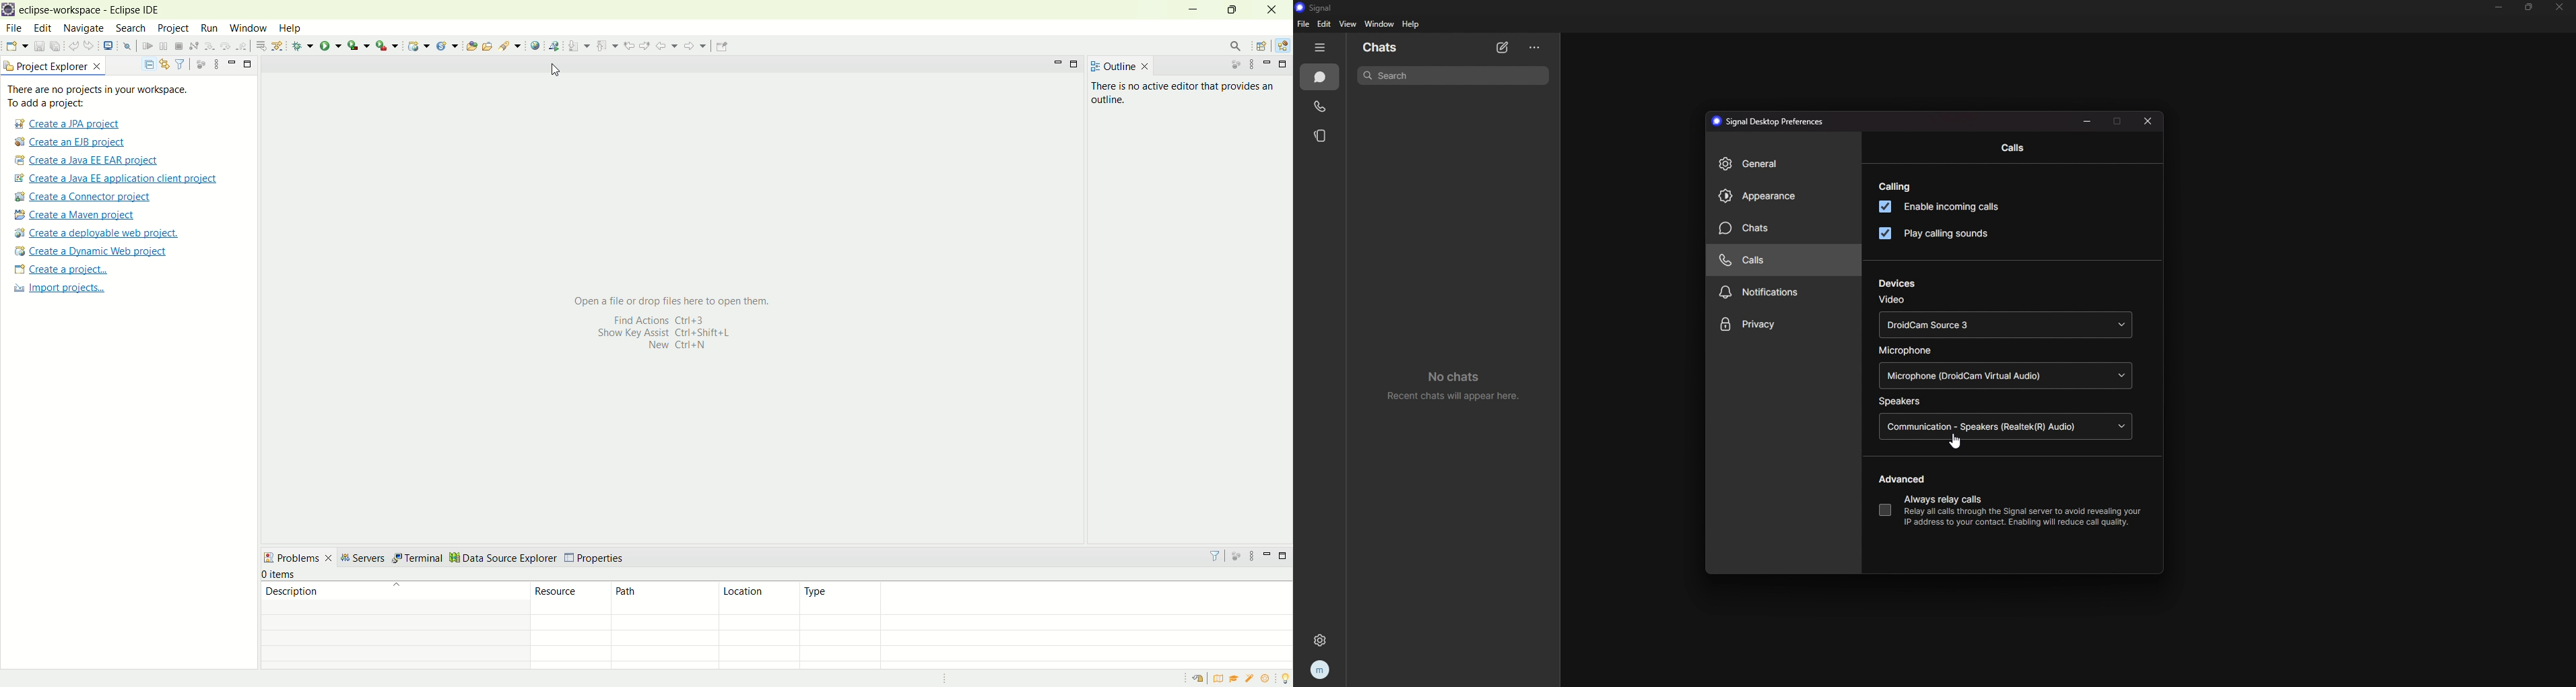 The image size is (2576, 700). I want to click on file, so click(13, 29).